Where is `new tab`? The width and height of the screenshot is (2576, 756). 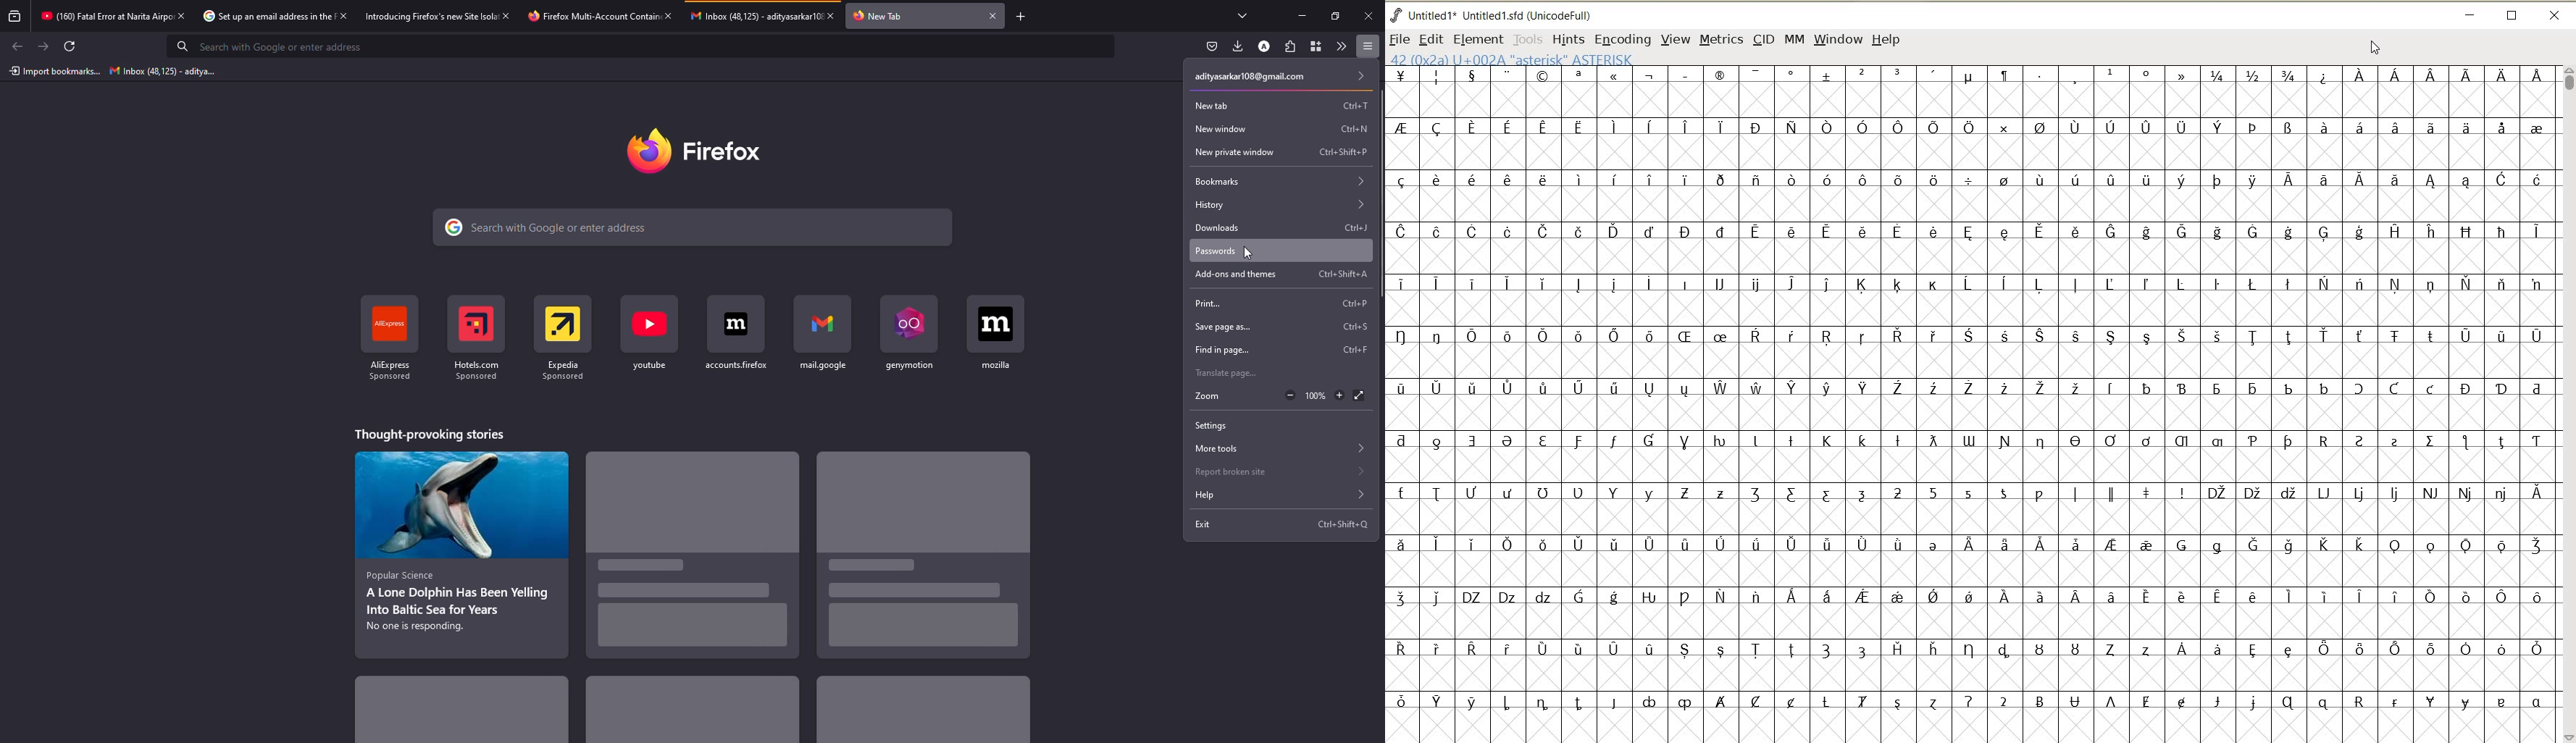
new tab is located at coordinates (1210, 105).